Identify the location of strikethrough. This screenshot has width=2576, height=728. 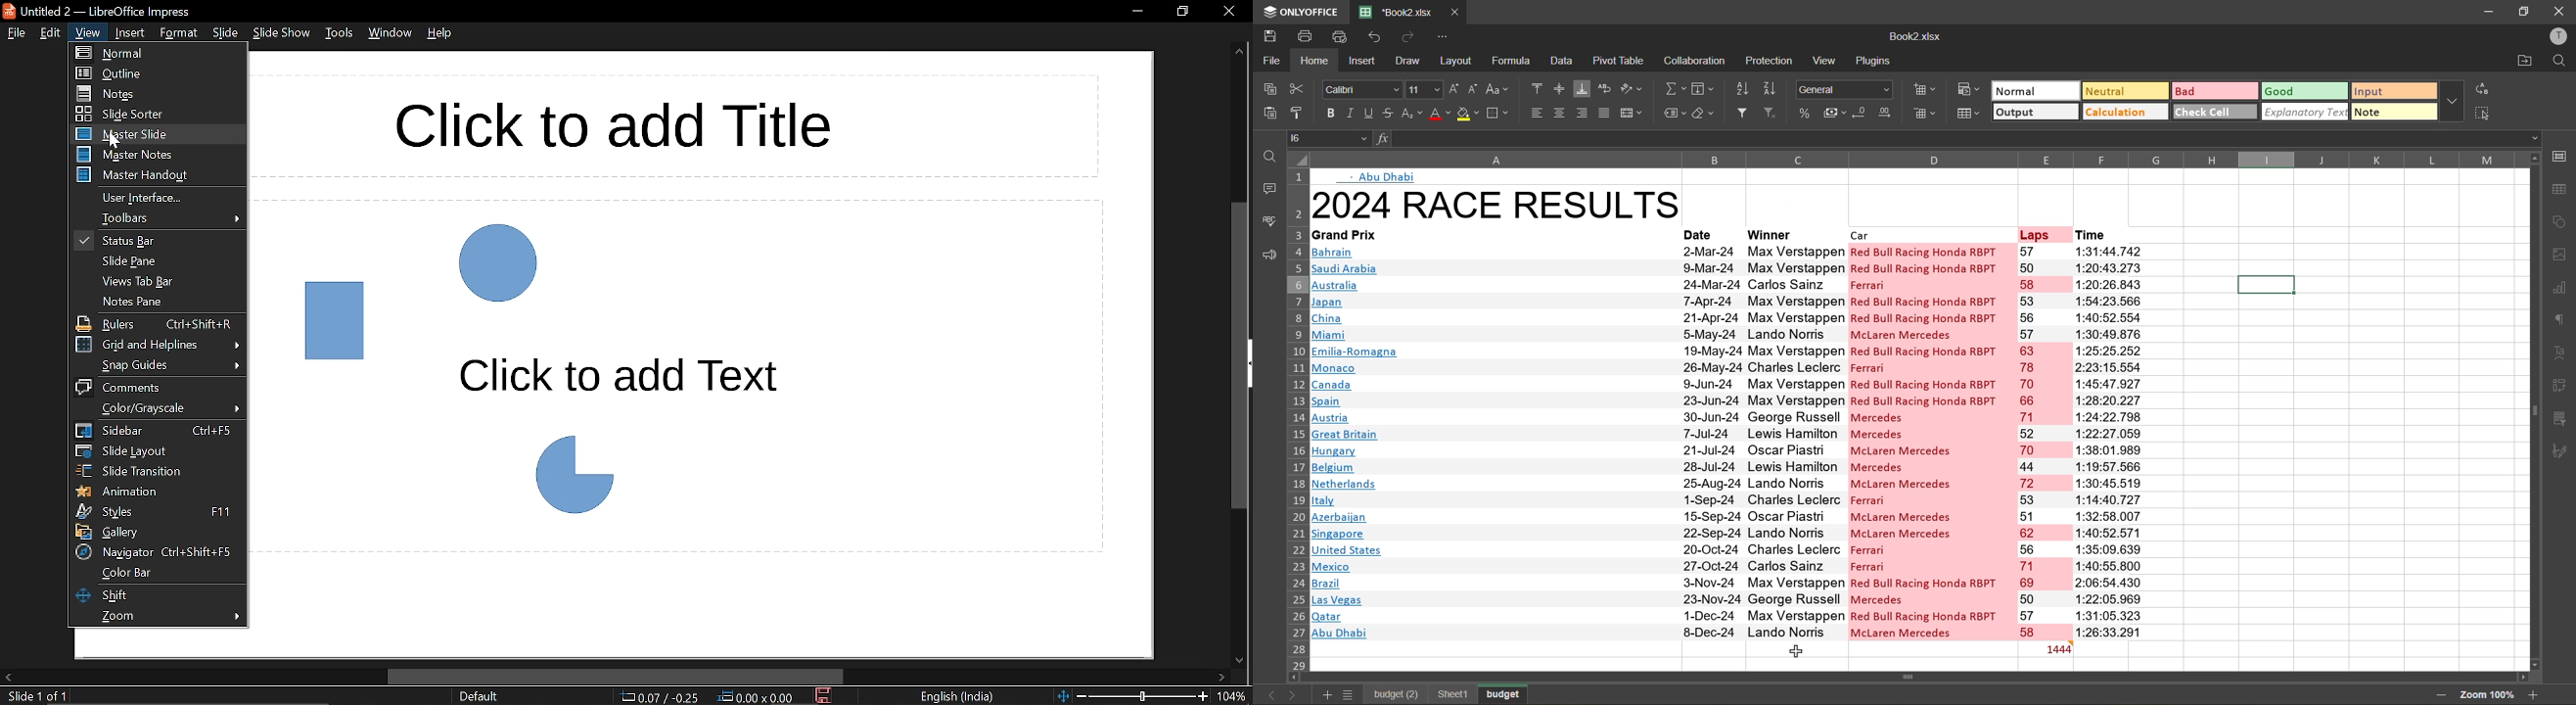
(1389, 113).